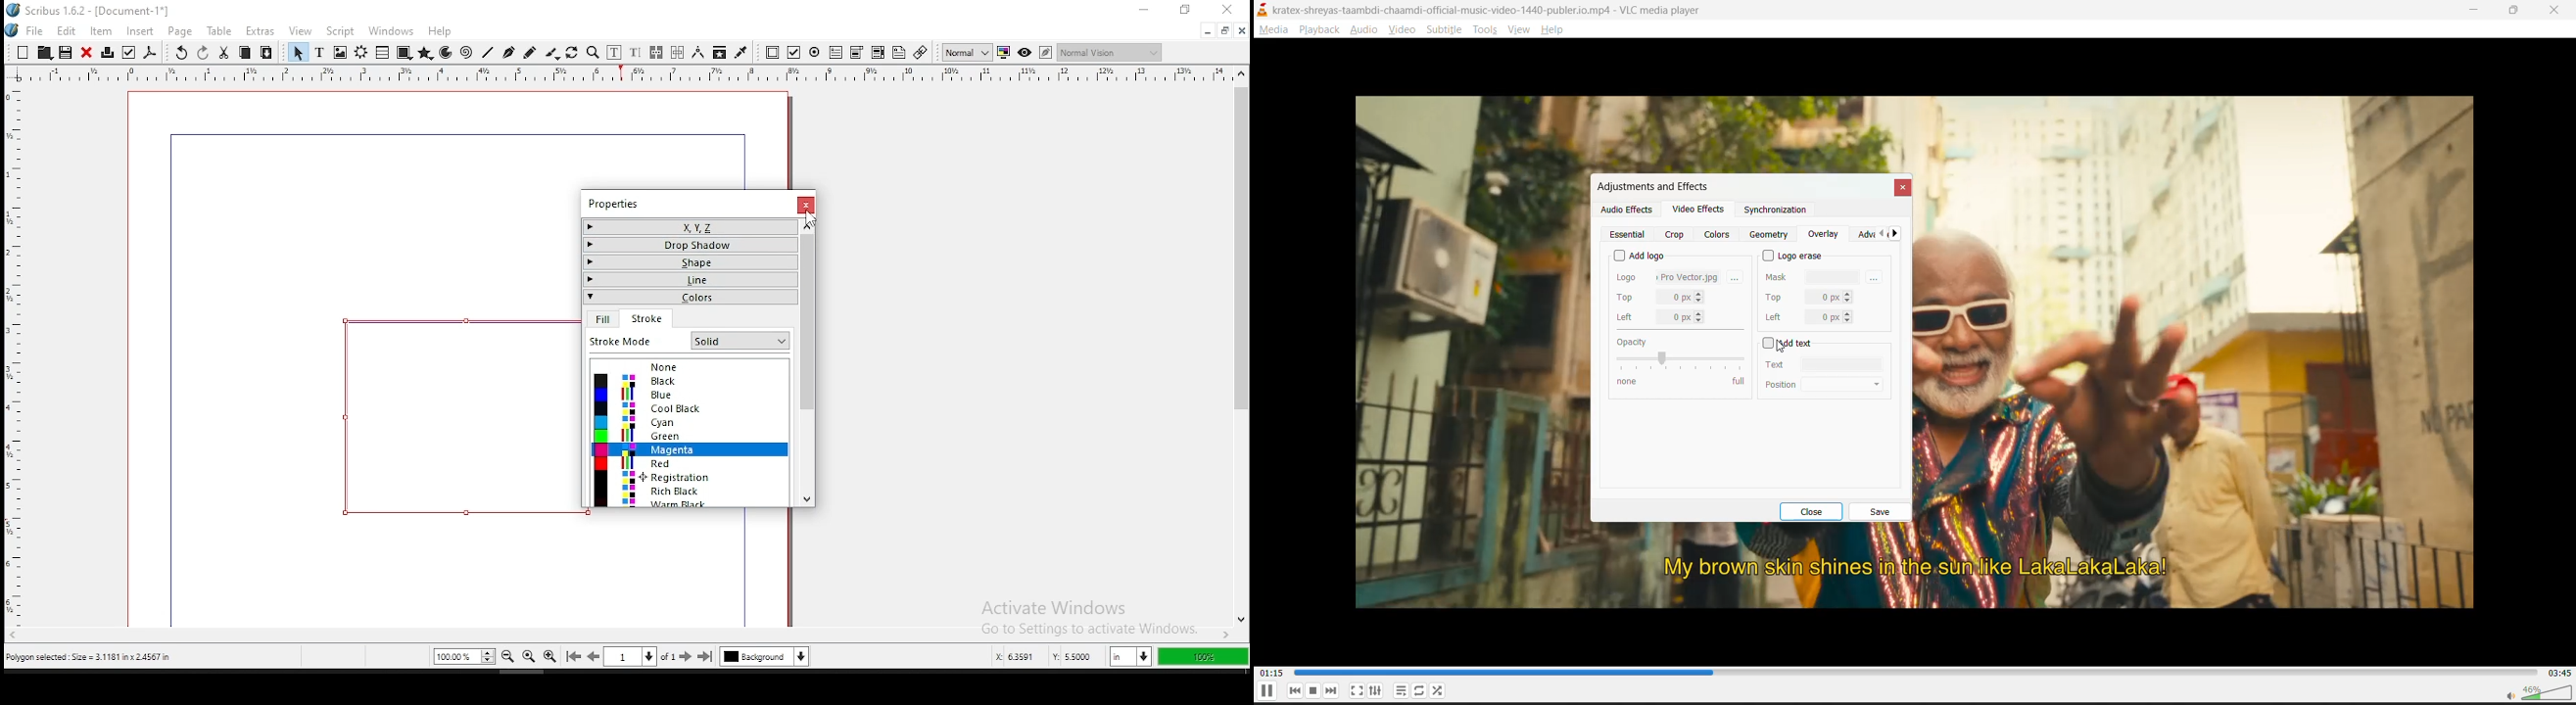 This screenshot has width=2576, height=728. I want to click on total track time, so click(2559, 672).